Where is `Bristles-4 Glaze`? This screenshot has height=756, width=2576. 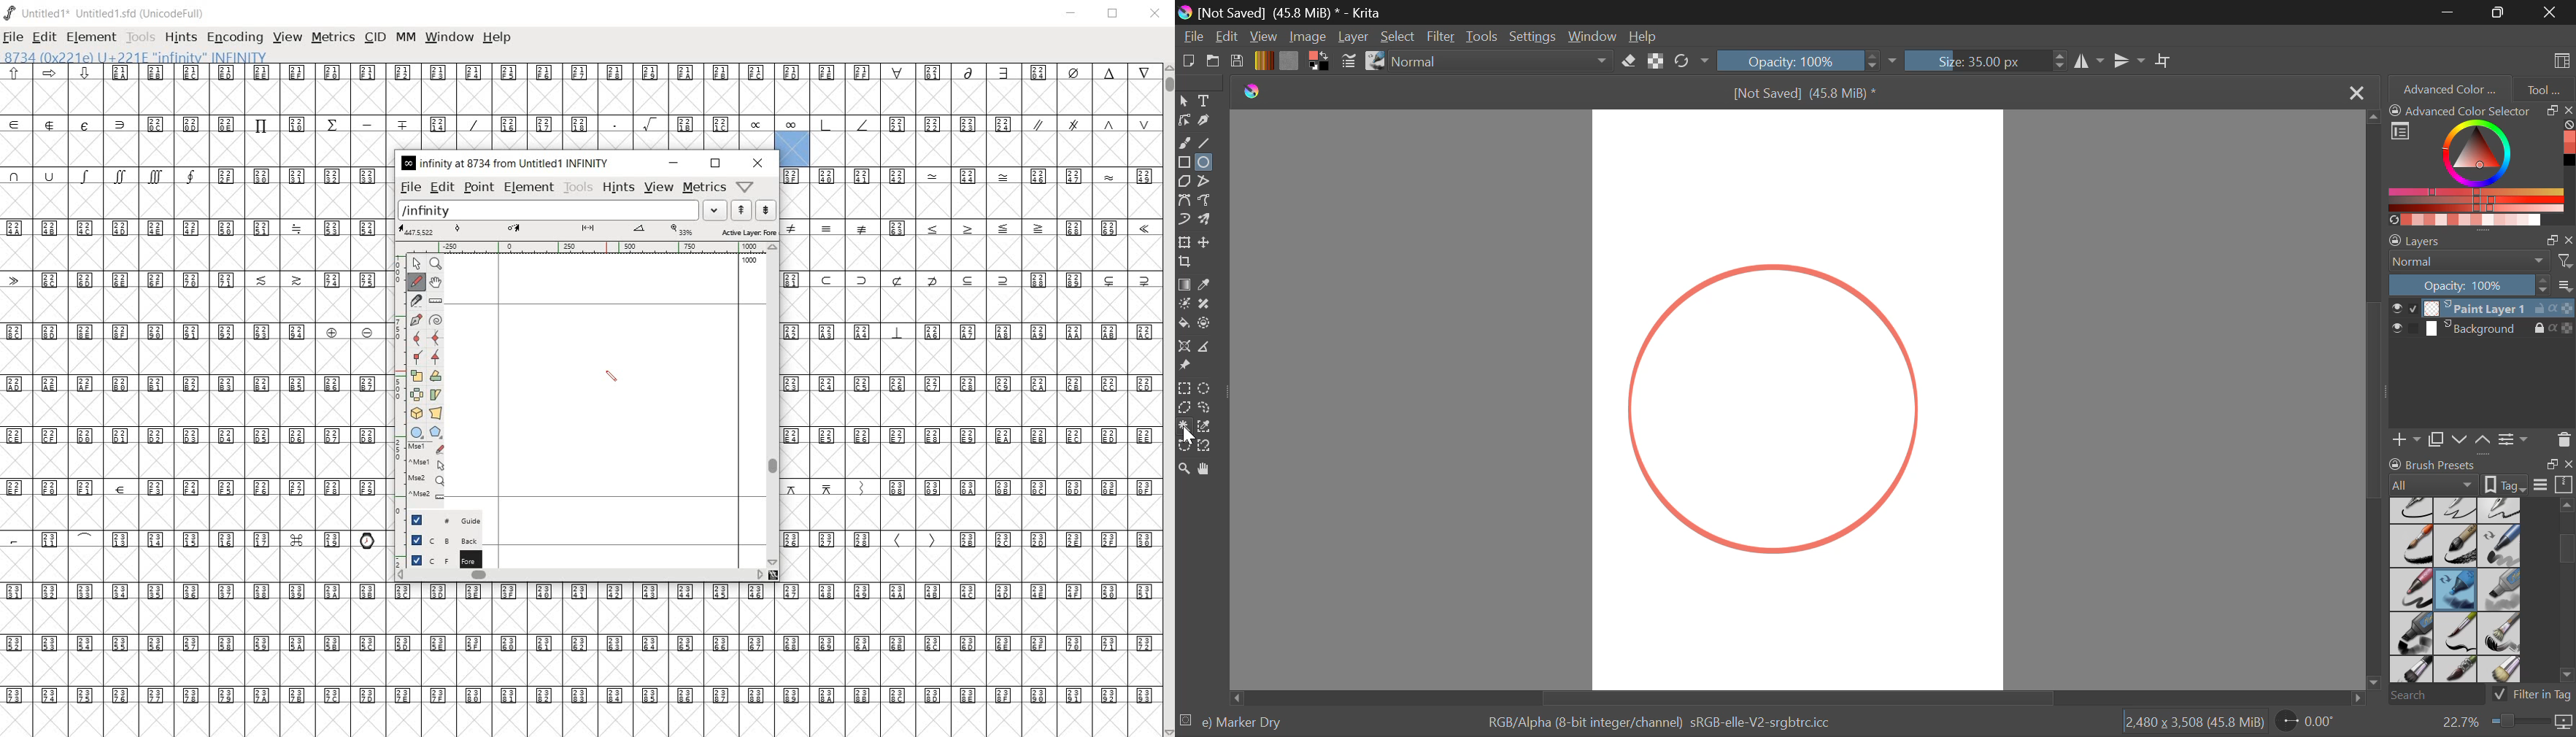 Bristles-4 Glaze is located at coordinates (2458, 671).